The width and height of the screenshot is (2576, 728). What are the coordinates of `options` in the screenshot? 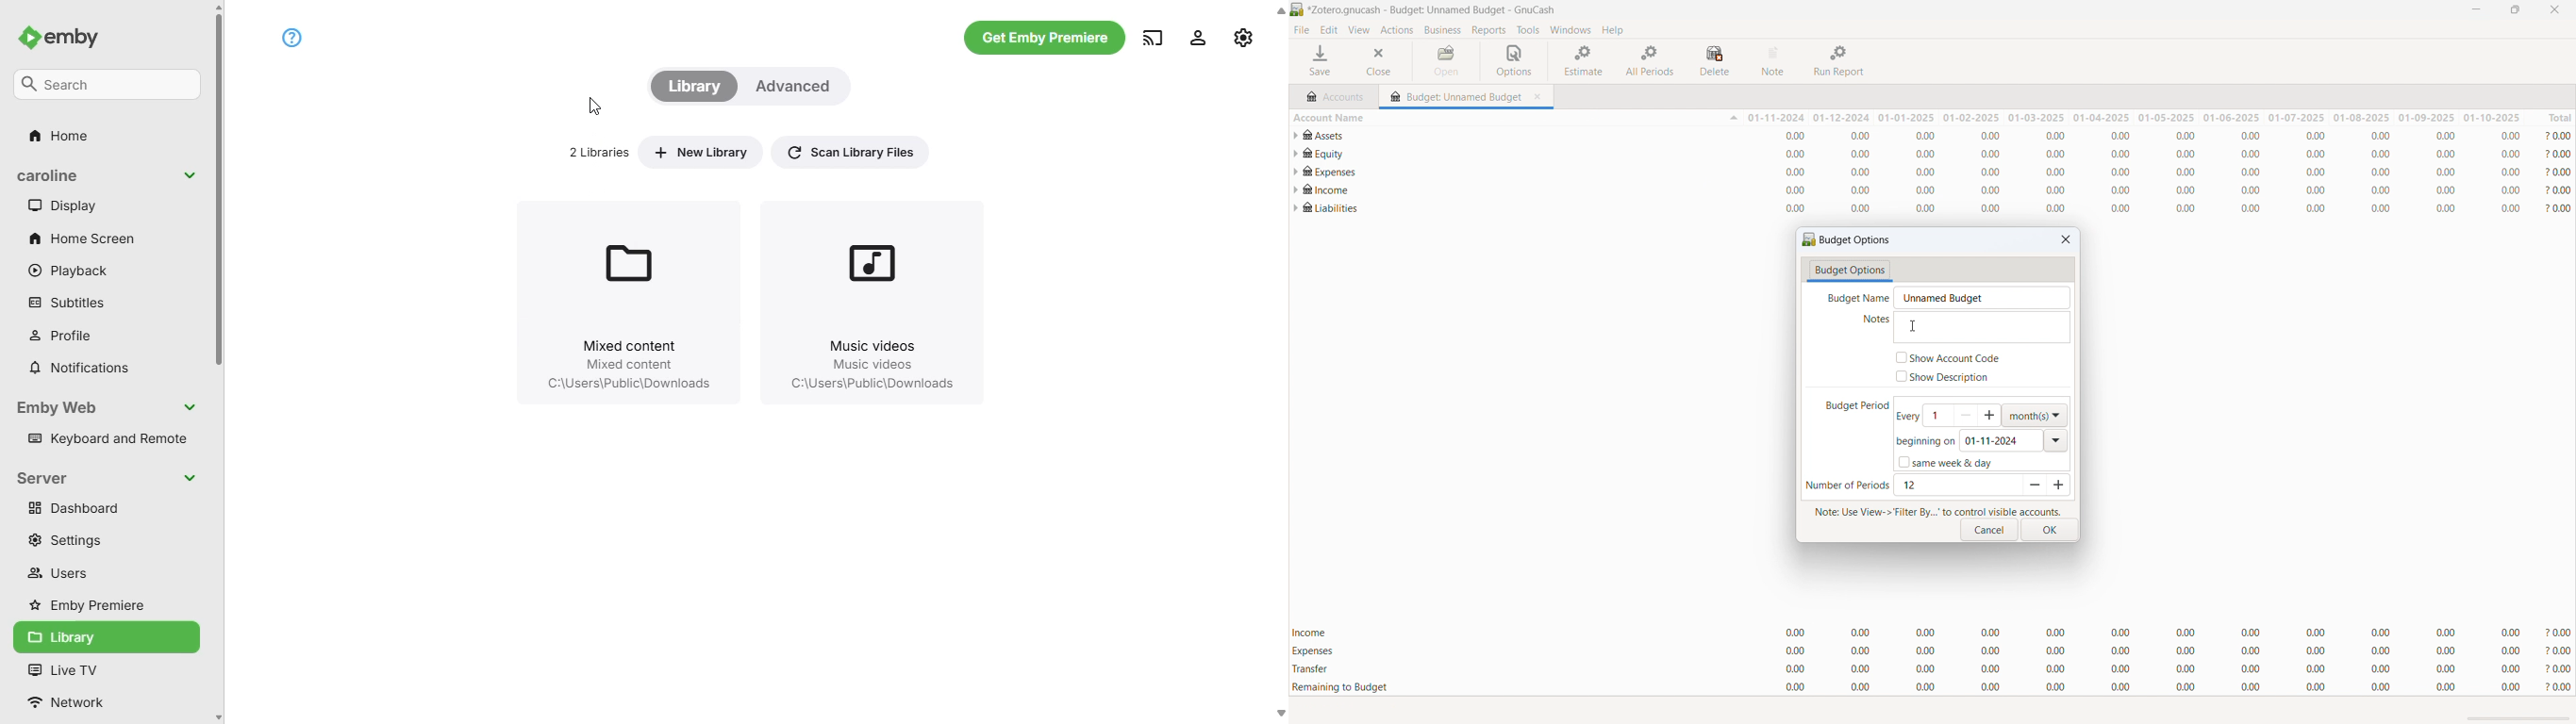 It's located at (1514, 61).